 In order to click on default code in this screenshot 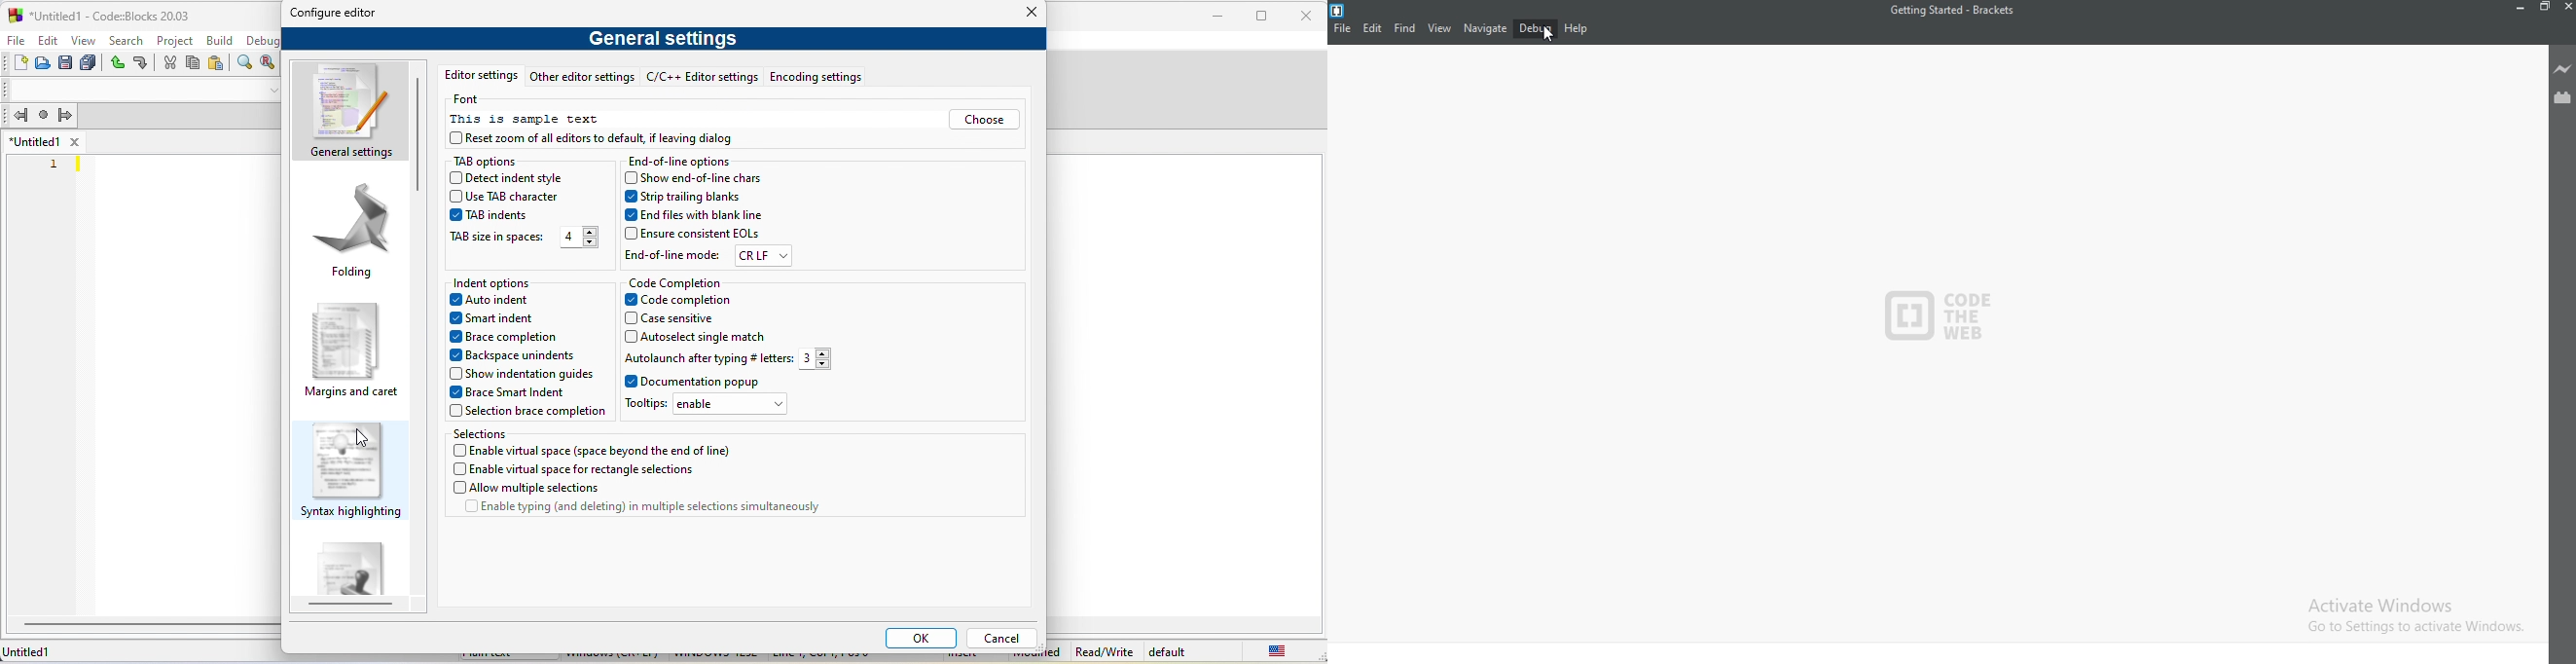, I will do `click(350, 562)`.